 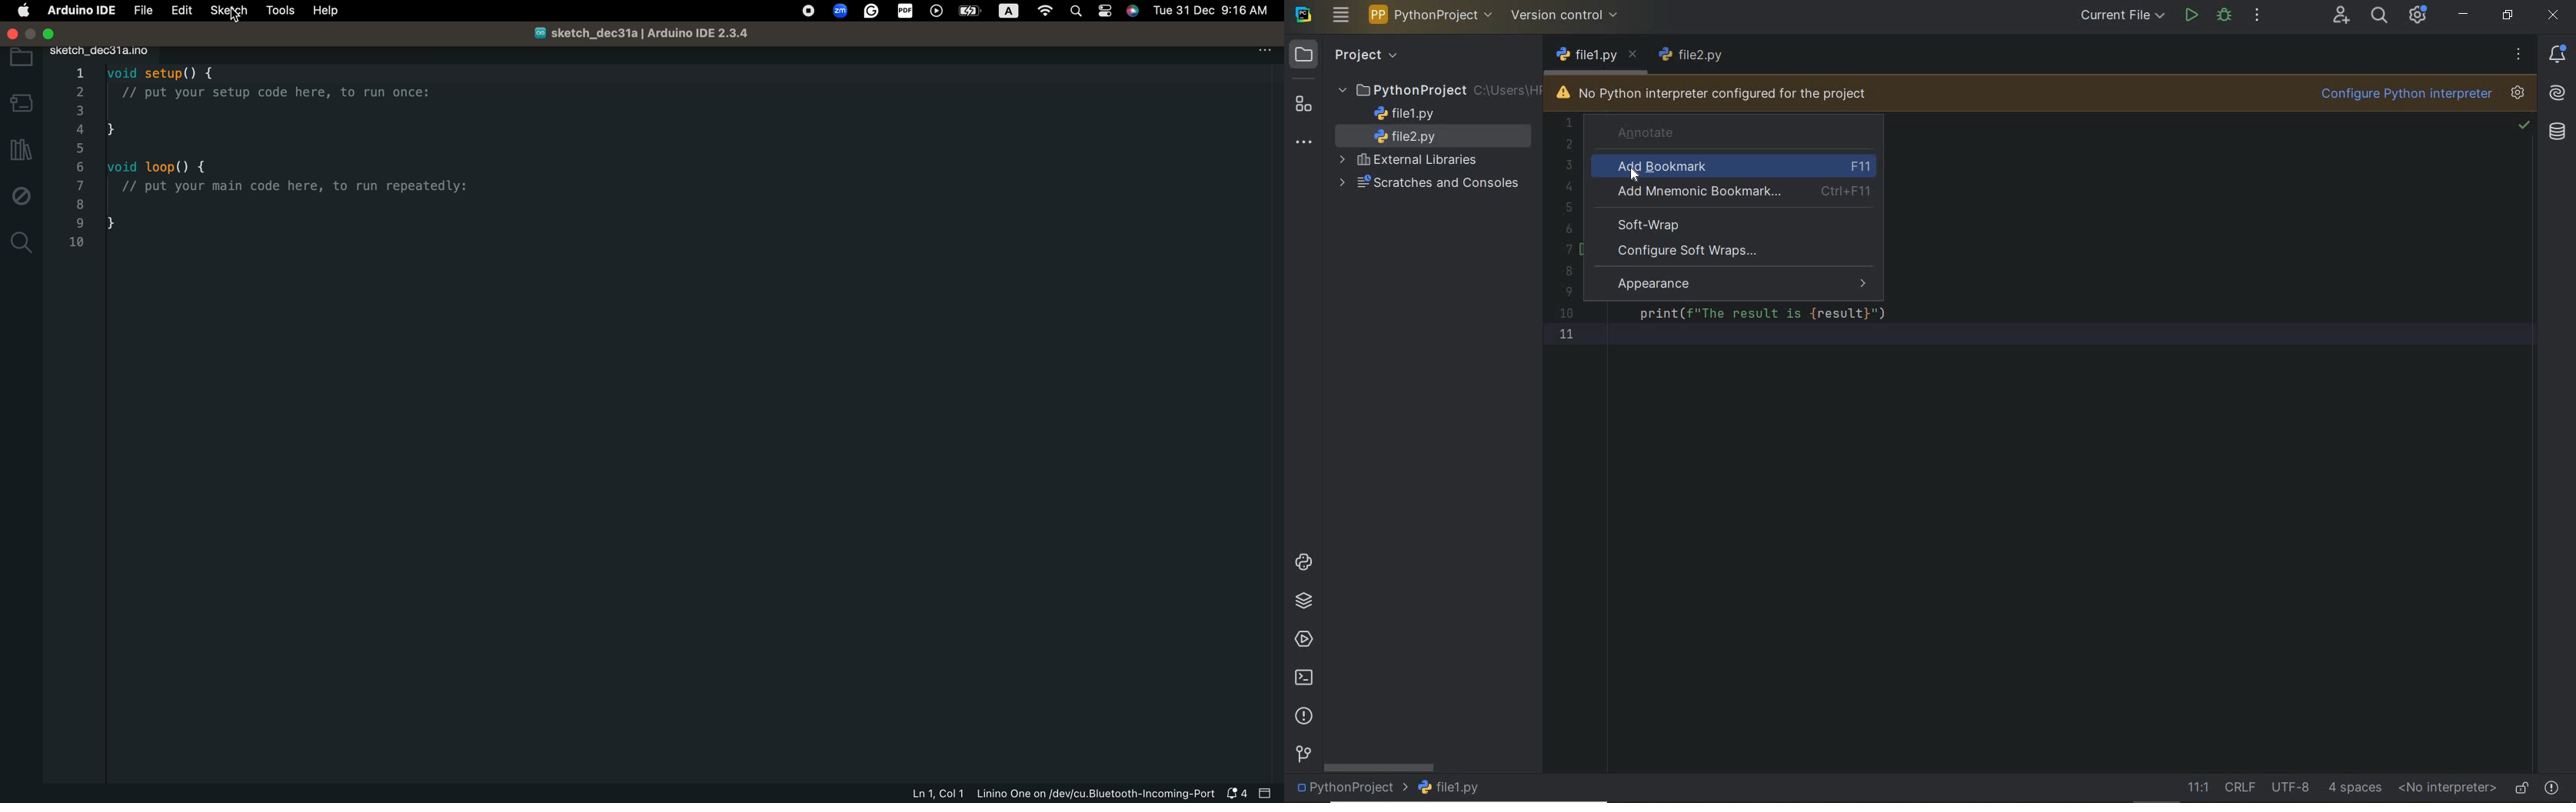 What do you see at coordinates (1346, 55) in the screenshot?
I see `project` at bounding box center [1346, 55].